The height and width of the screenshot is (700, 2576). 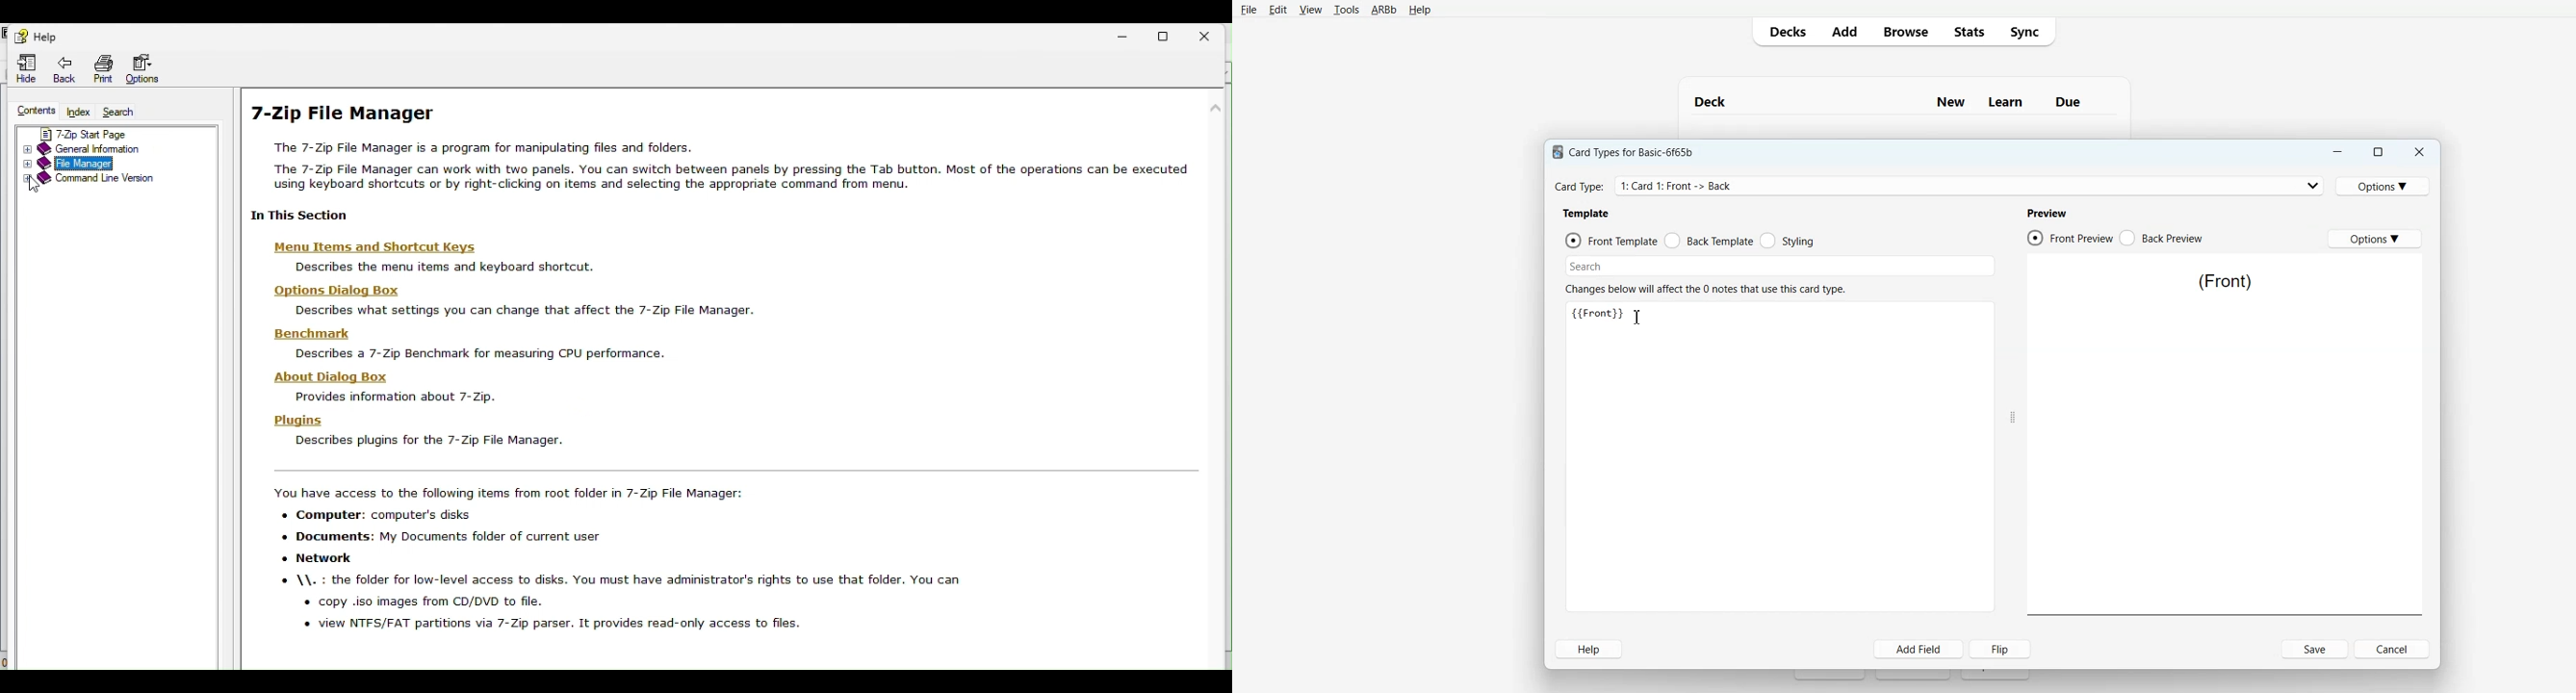 What do you see at coordinates (1785, 32) in the screenshot?
I see `Decks` at bounding box center [1785, 32].